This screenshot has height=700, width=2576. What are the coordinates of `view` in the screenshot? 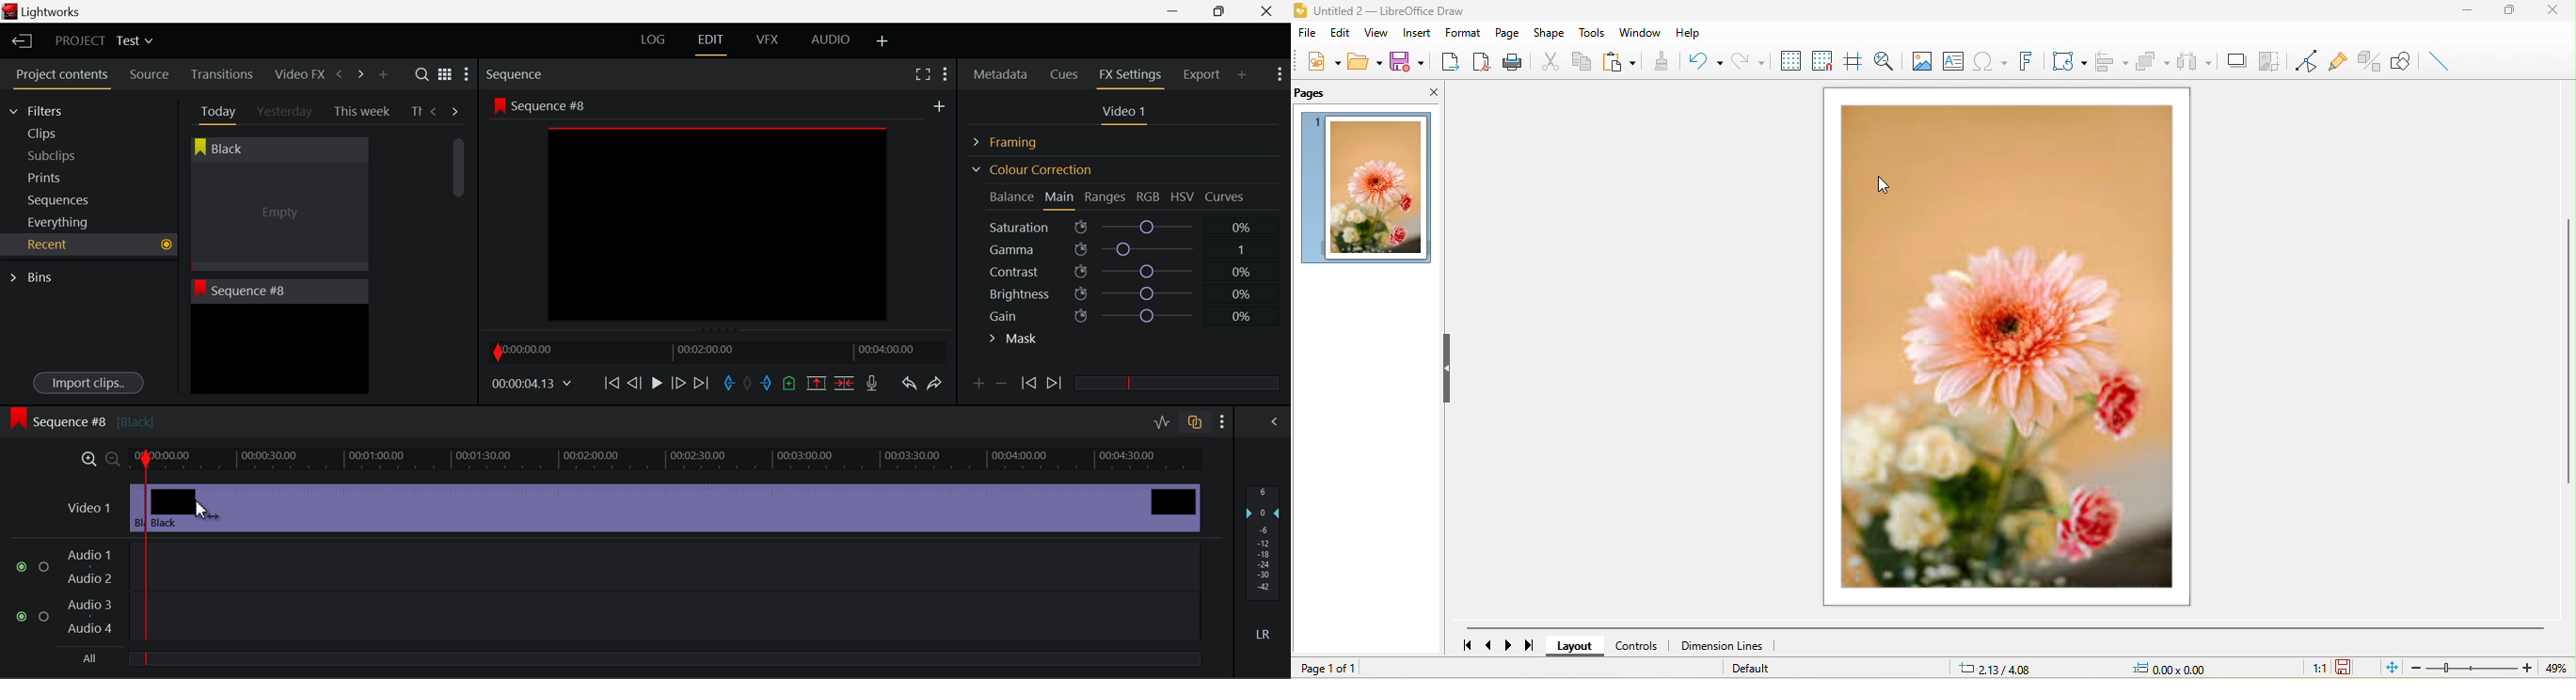 It's located at (1379, 32).